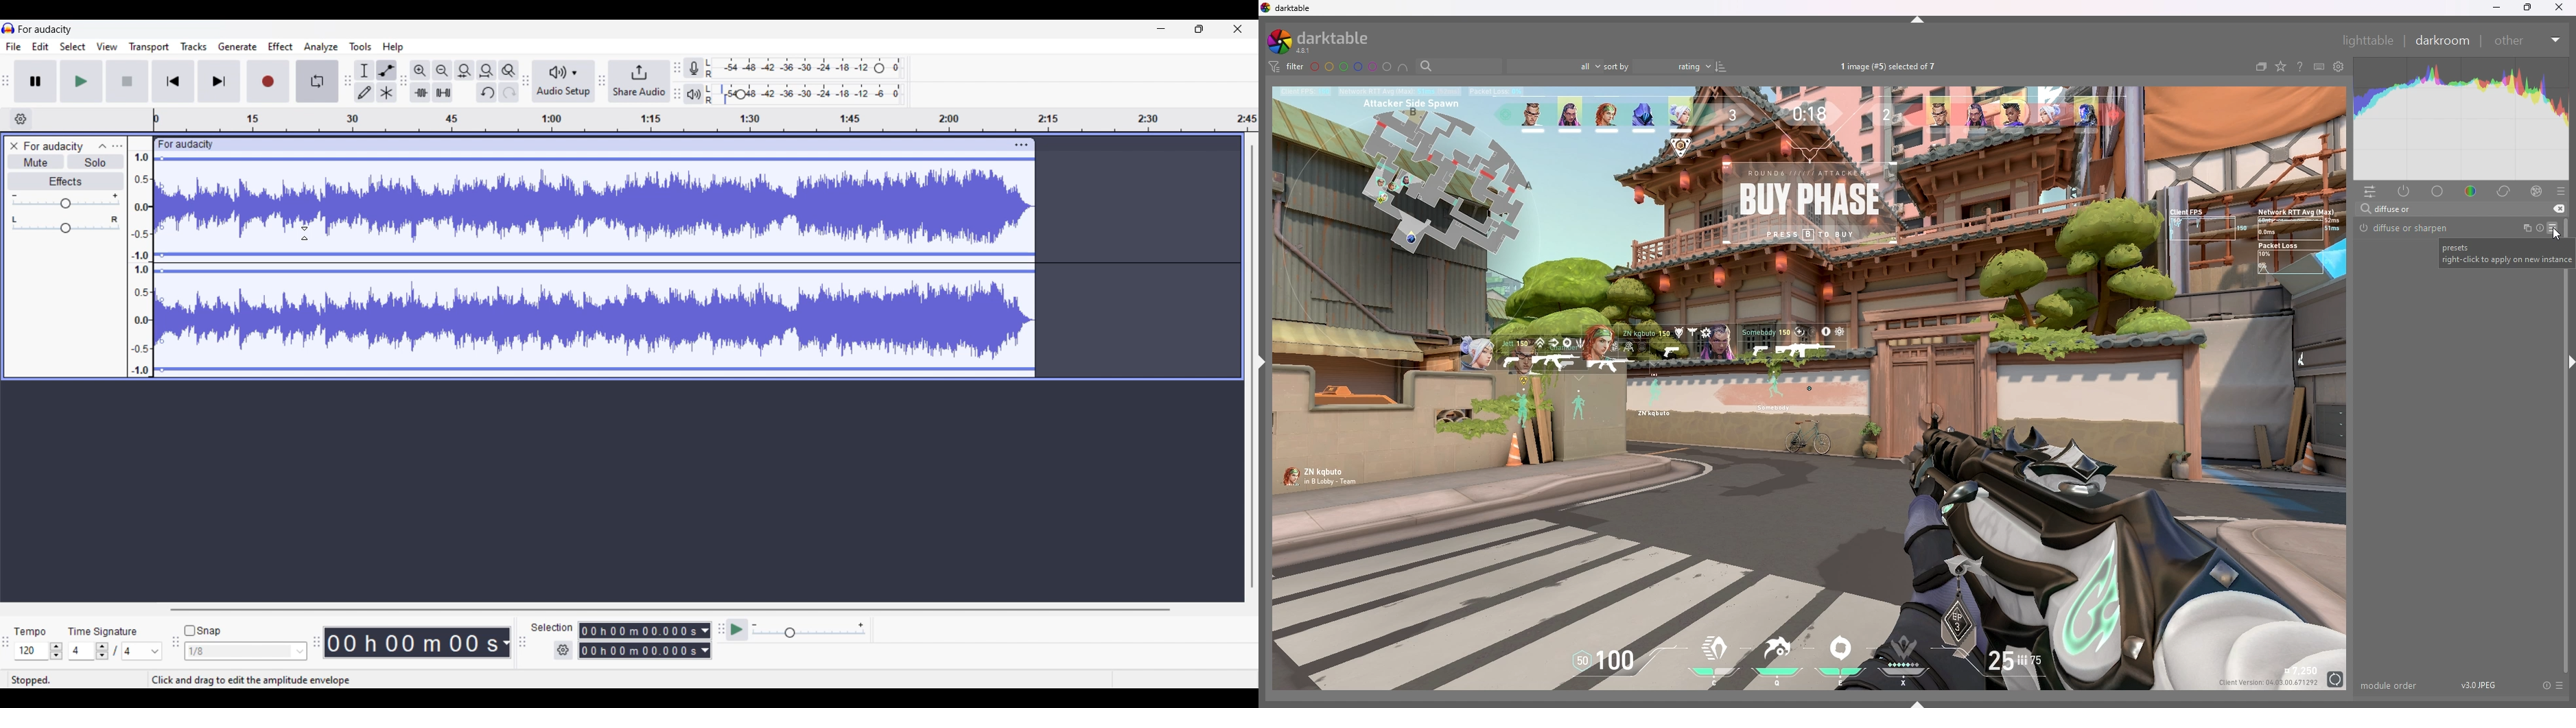 This screenshot has width=2576, height=728. What do you see at coordinates (1161, 29) in the screenshot?
I see `Minimize ` at bounding box center [1161, 29].